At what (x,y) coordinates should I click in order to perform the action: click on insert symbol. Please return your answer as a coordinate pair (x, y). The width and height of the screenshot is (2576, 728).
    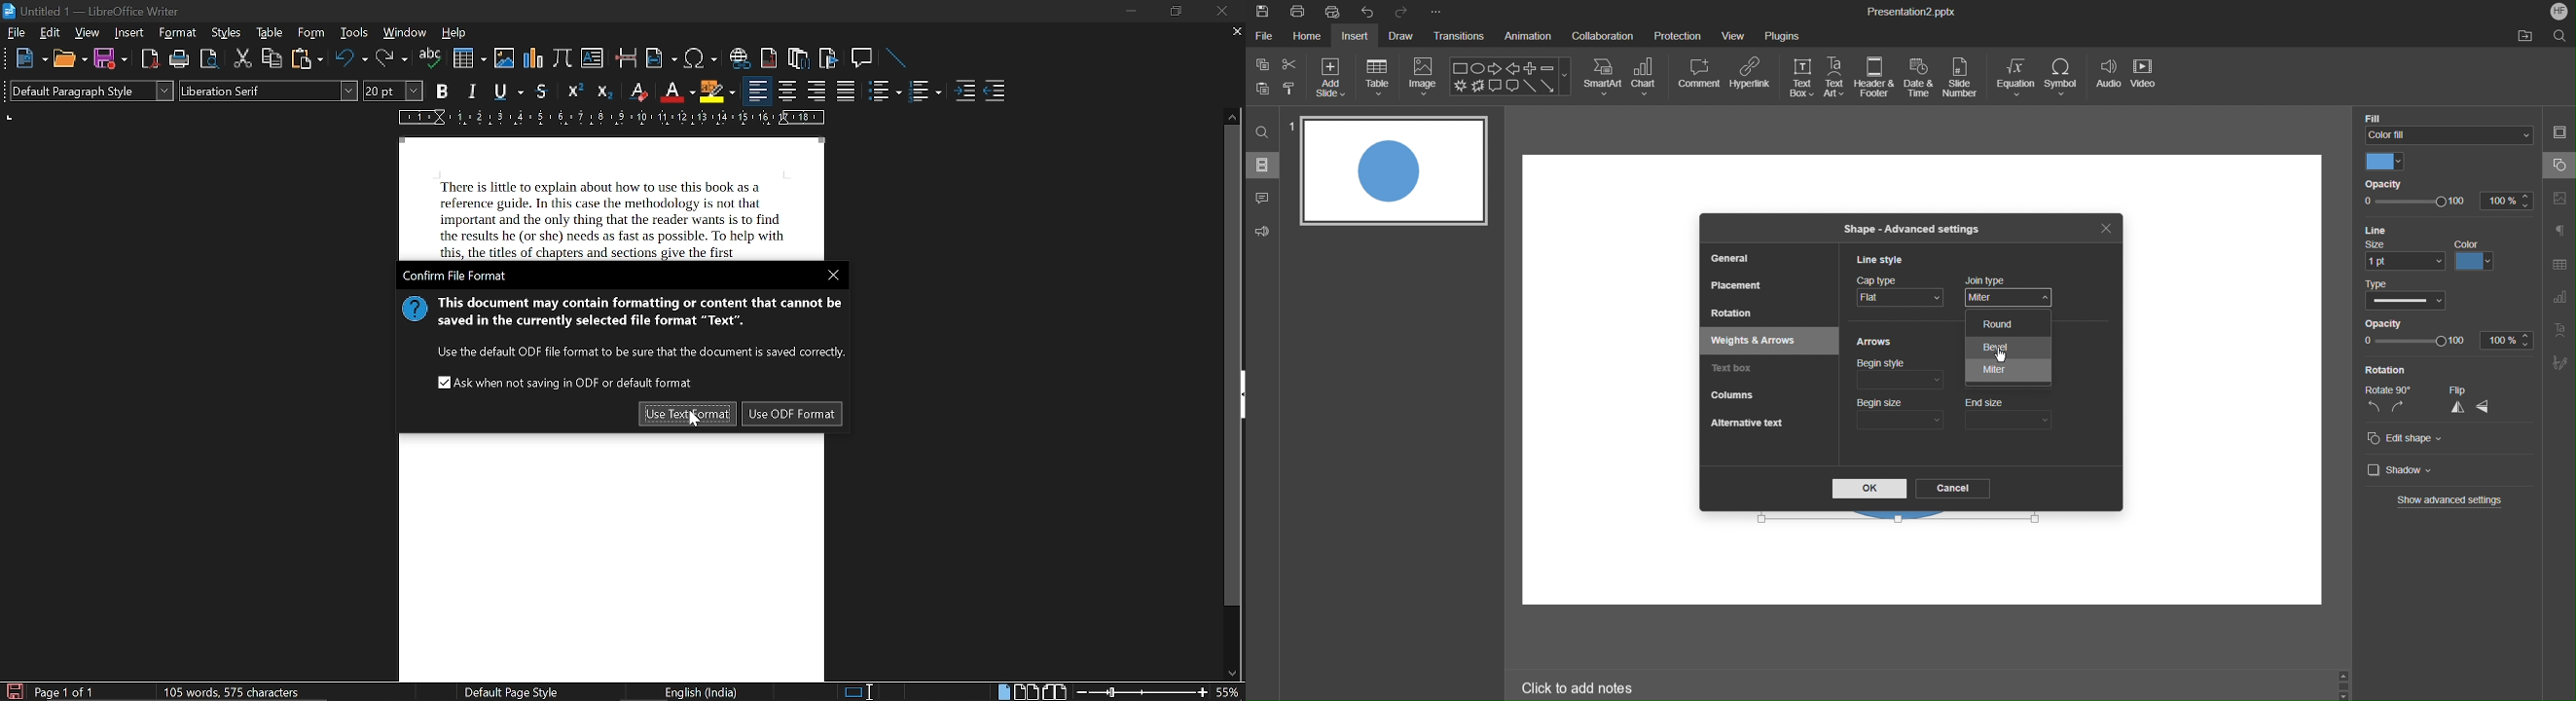
    Looking at the image, I should click on (703, 58).